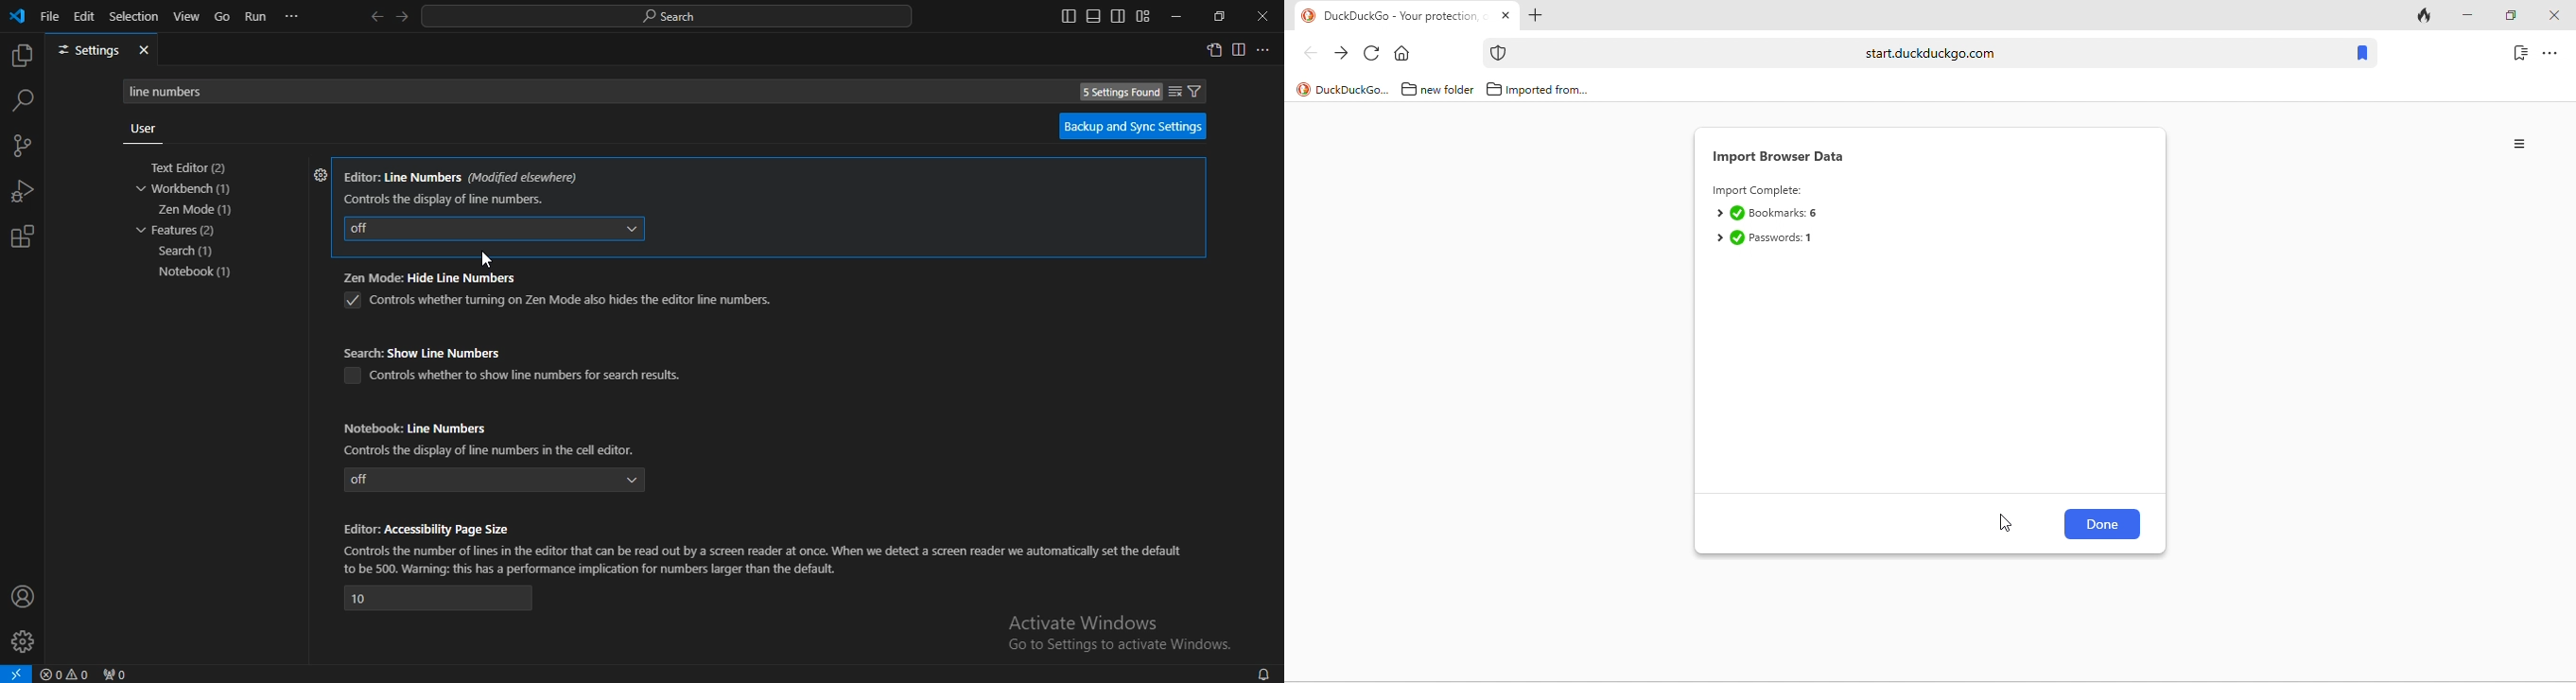 The height and width of the screenshot is (700, 2576). What do you see at coordinates (1784, 213) in the screenshot?
I see `Bookmarks: 6` at bounding box center [1784, 213].